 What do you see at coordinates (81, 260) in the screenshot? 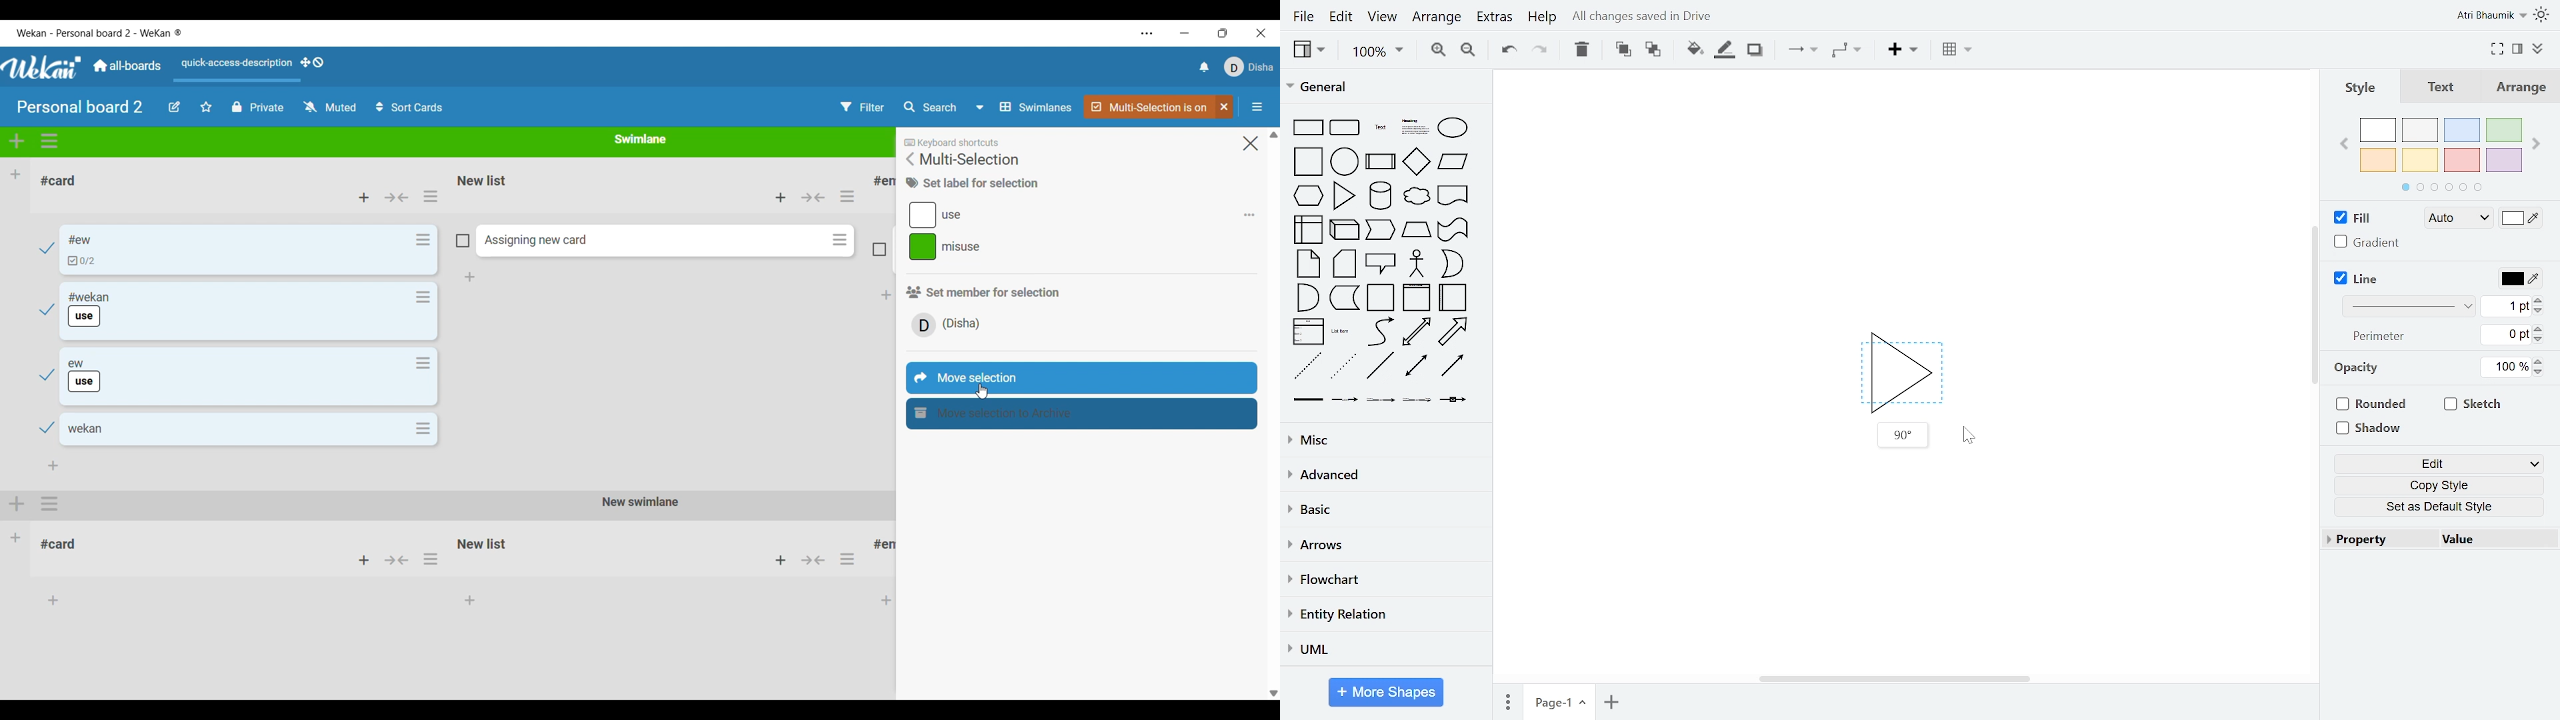
I see `Indicates checklist in card` at bounding box center [81, 260].